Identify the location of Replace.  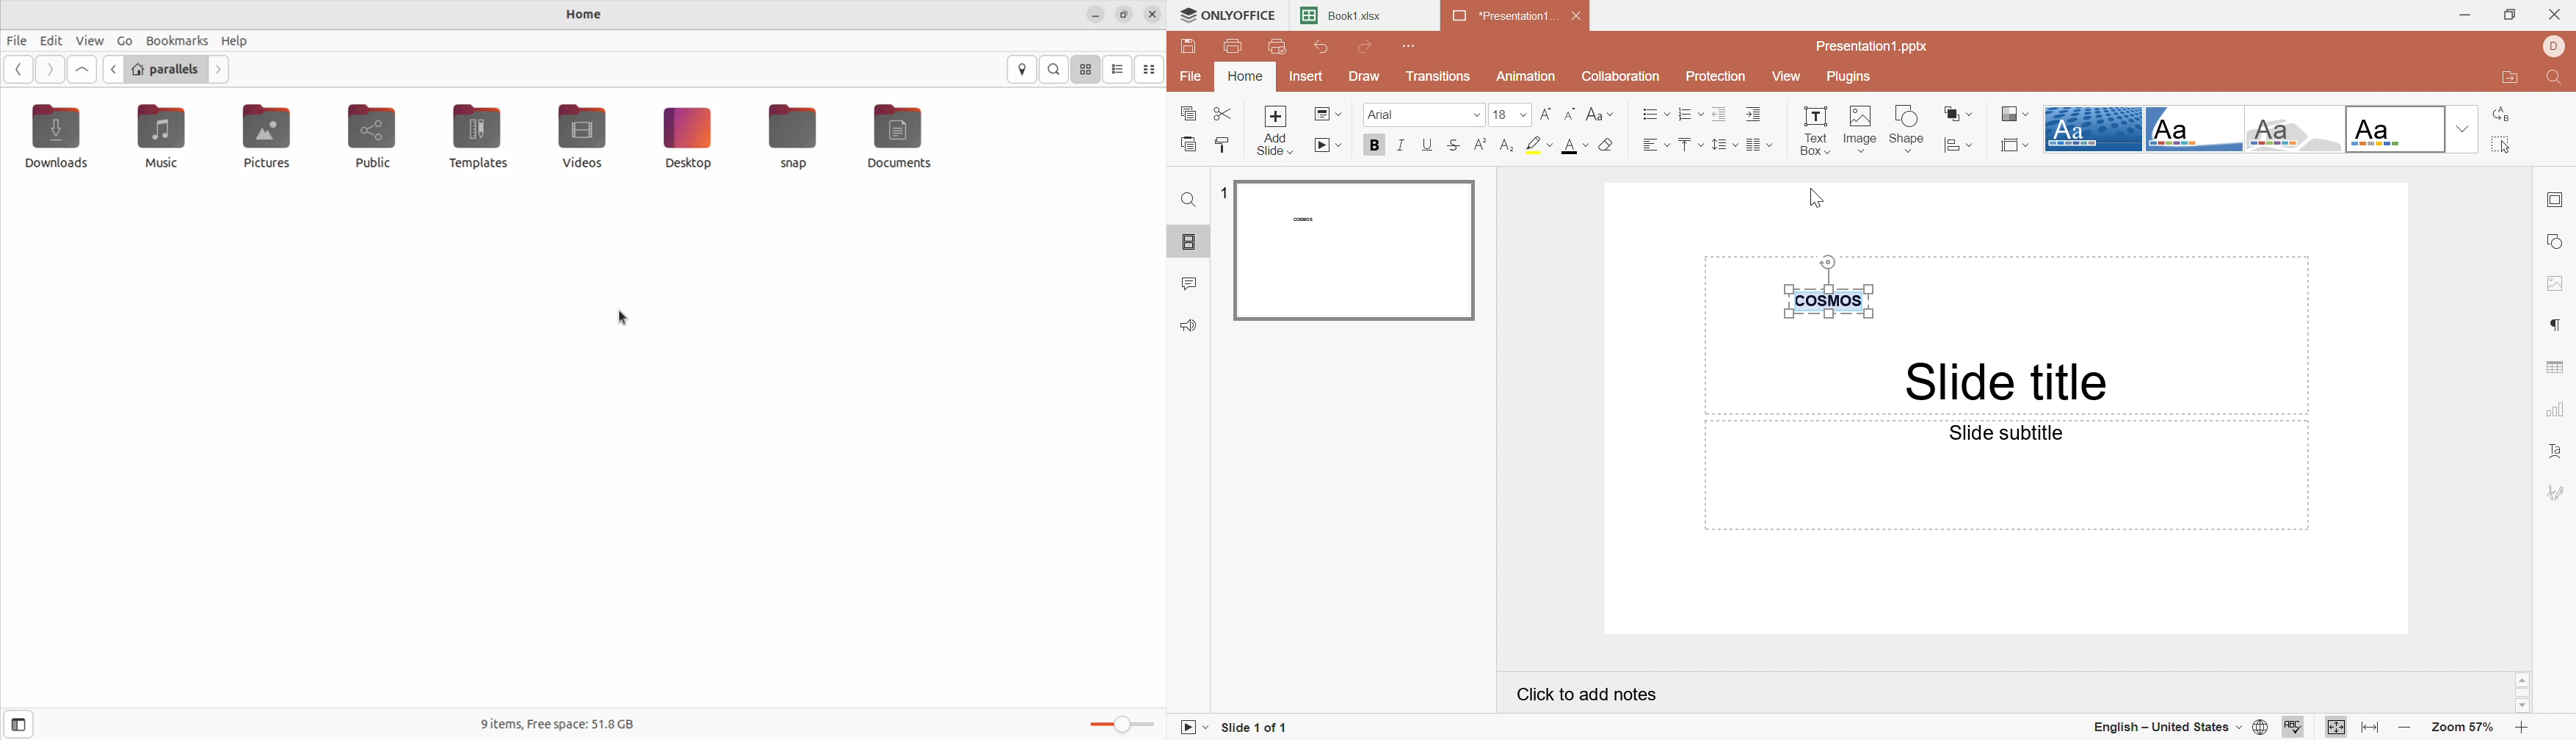
(2500, 116).